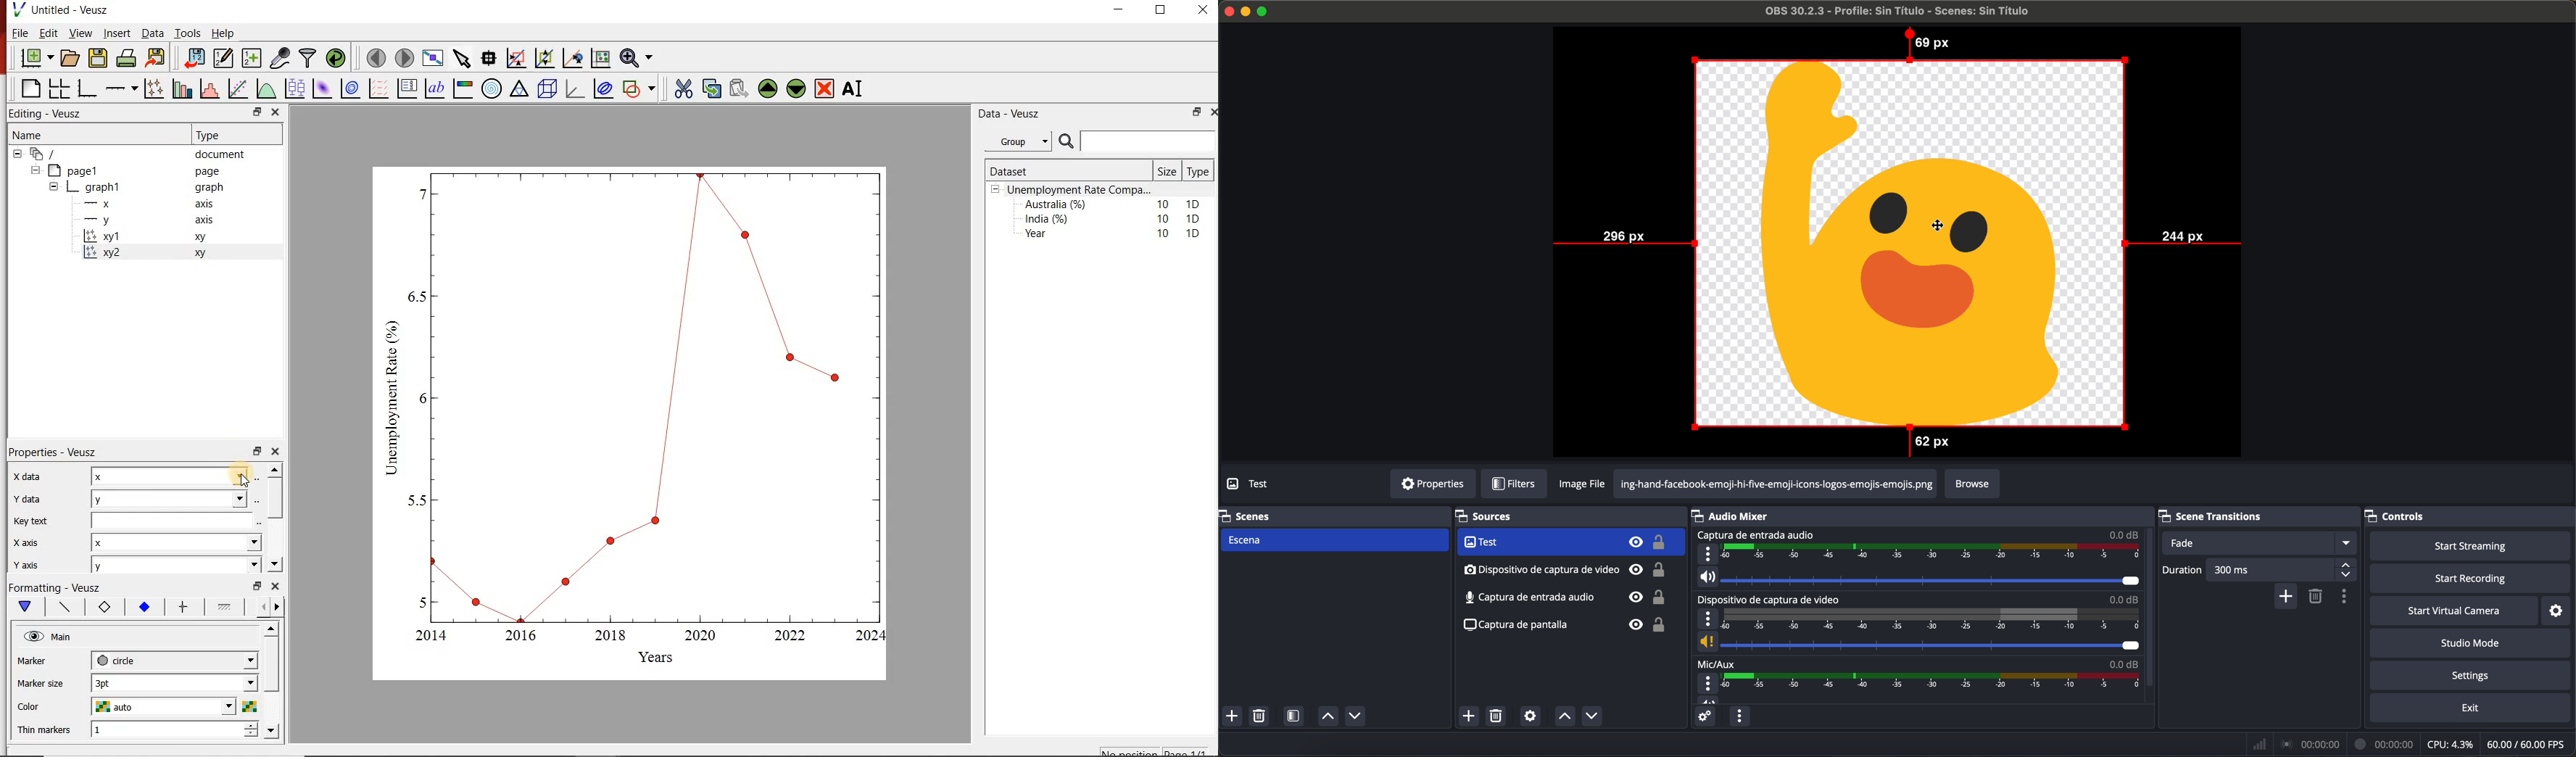  What do you see at coordinates (247, 487) in the screenshot?
I see `cursor` at bounding box center [247, 487].